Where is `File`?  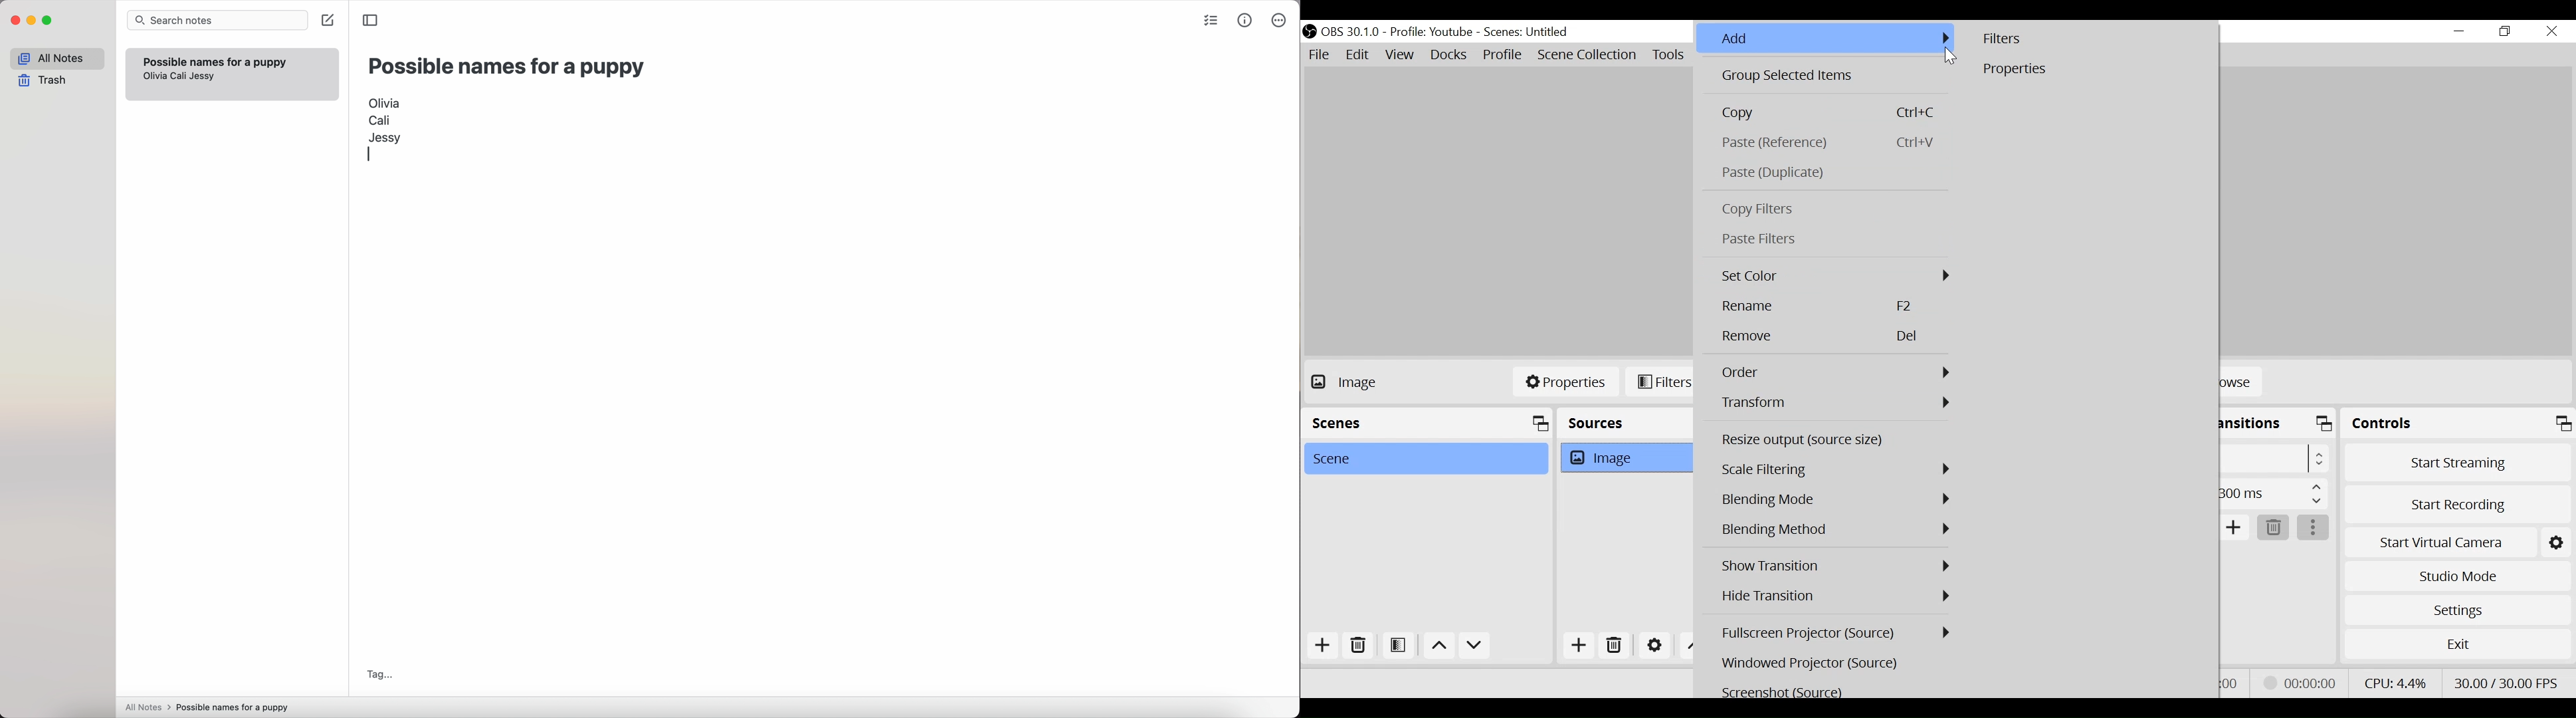 File is located at coordinates (1319, 56).